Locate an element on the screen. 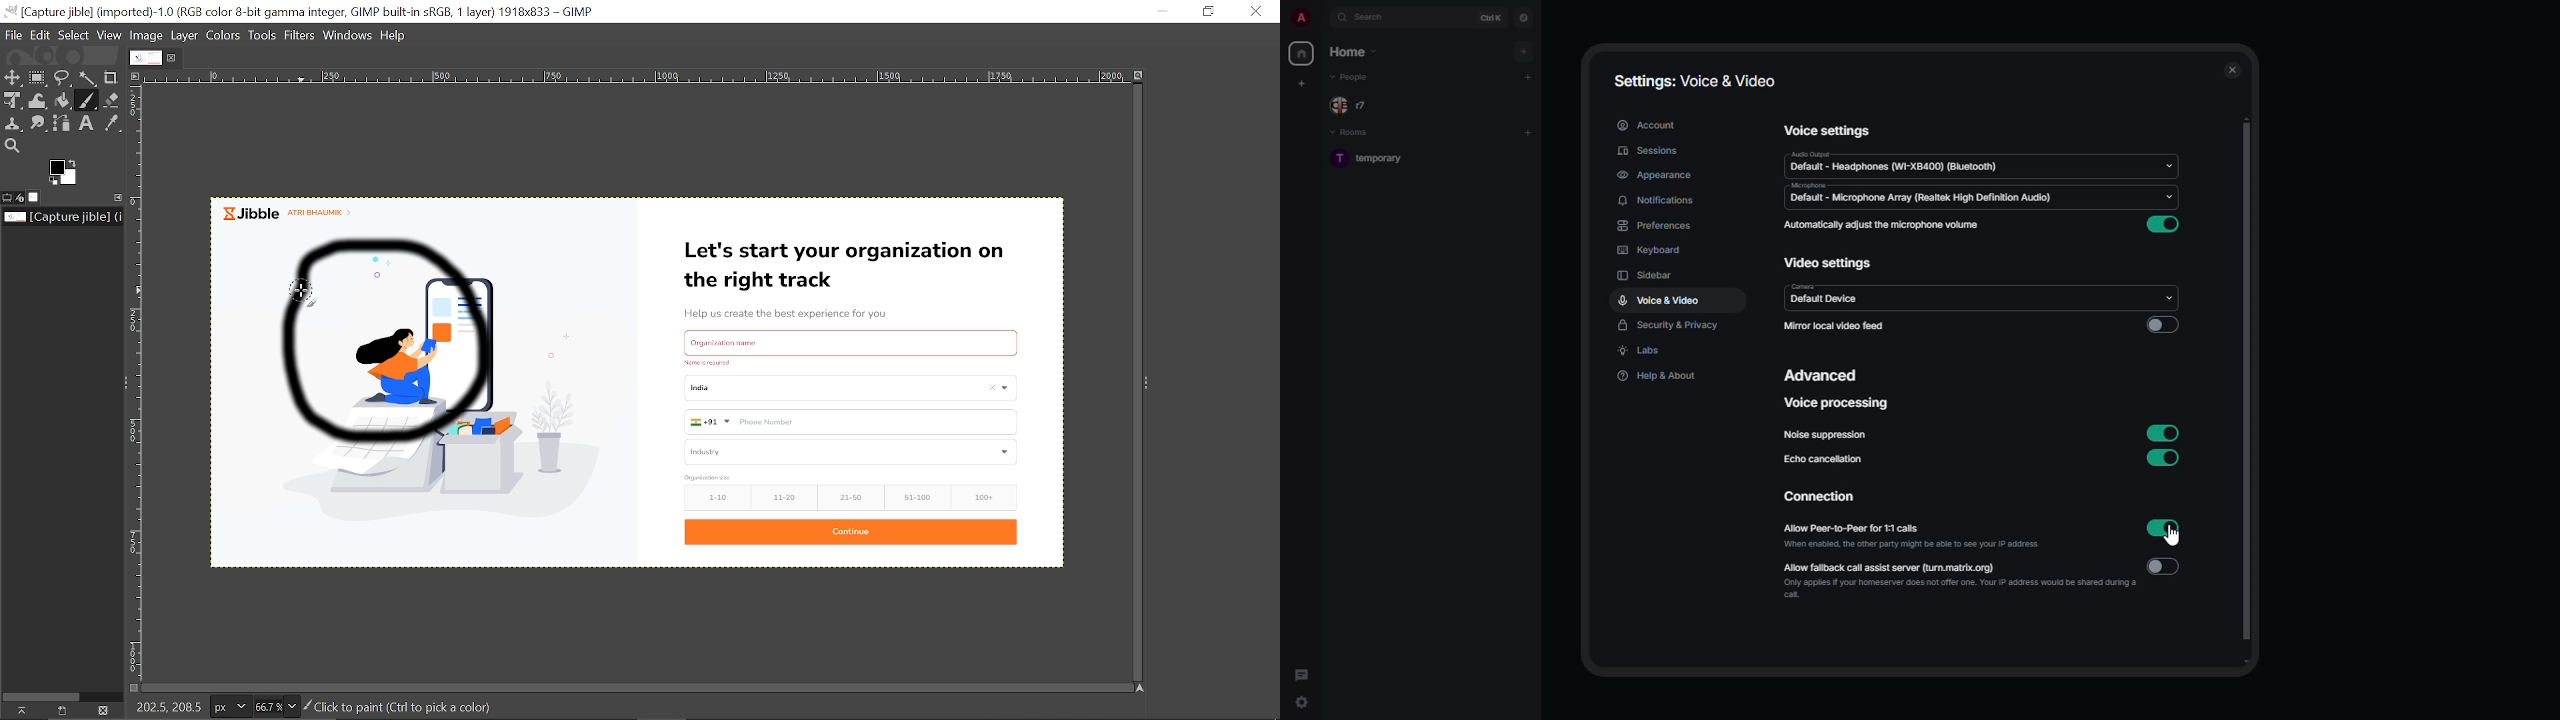 This screenshot has height=728, width=2576. a is located at coordinates (1301, 17).